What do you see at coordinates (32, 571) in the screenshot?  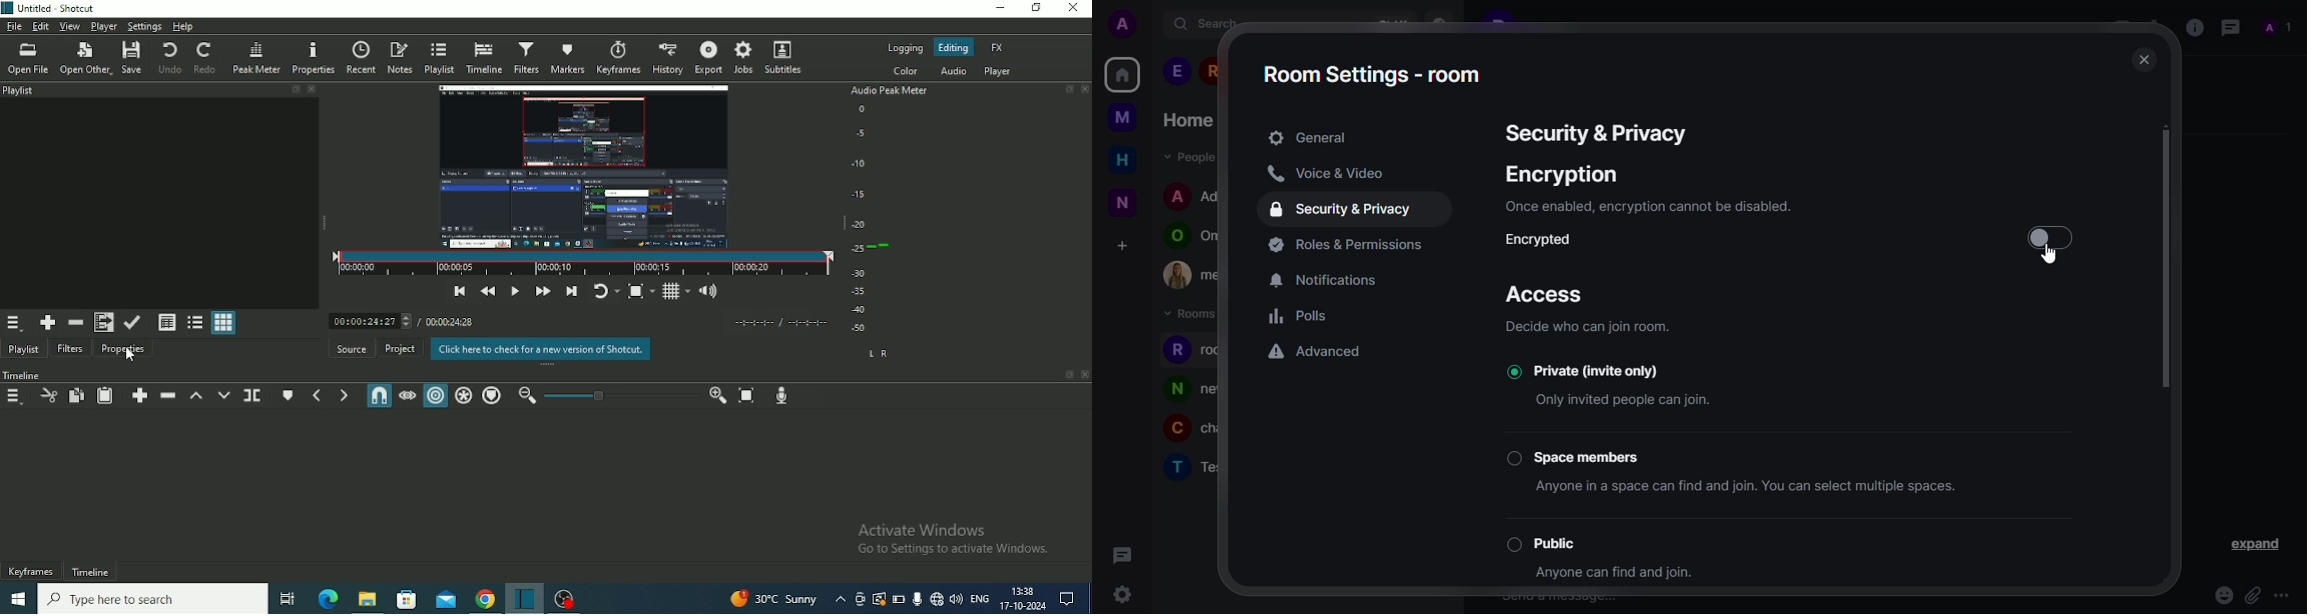 I see `Keyframes` at bounding box center [32, 571].